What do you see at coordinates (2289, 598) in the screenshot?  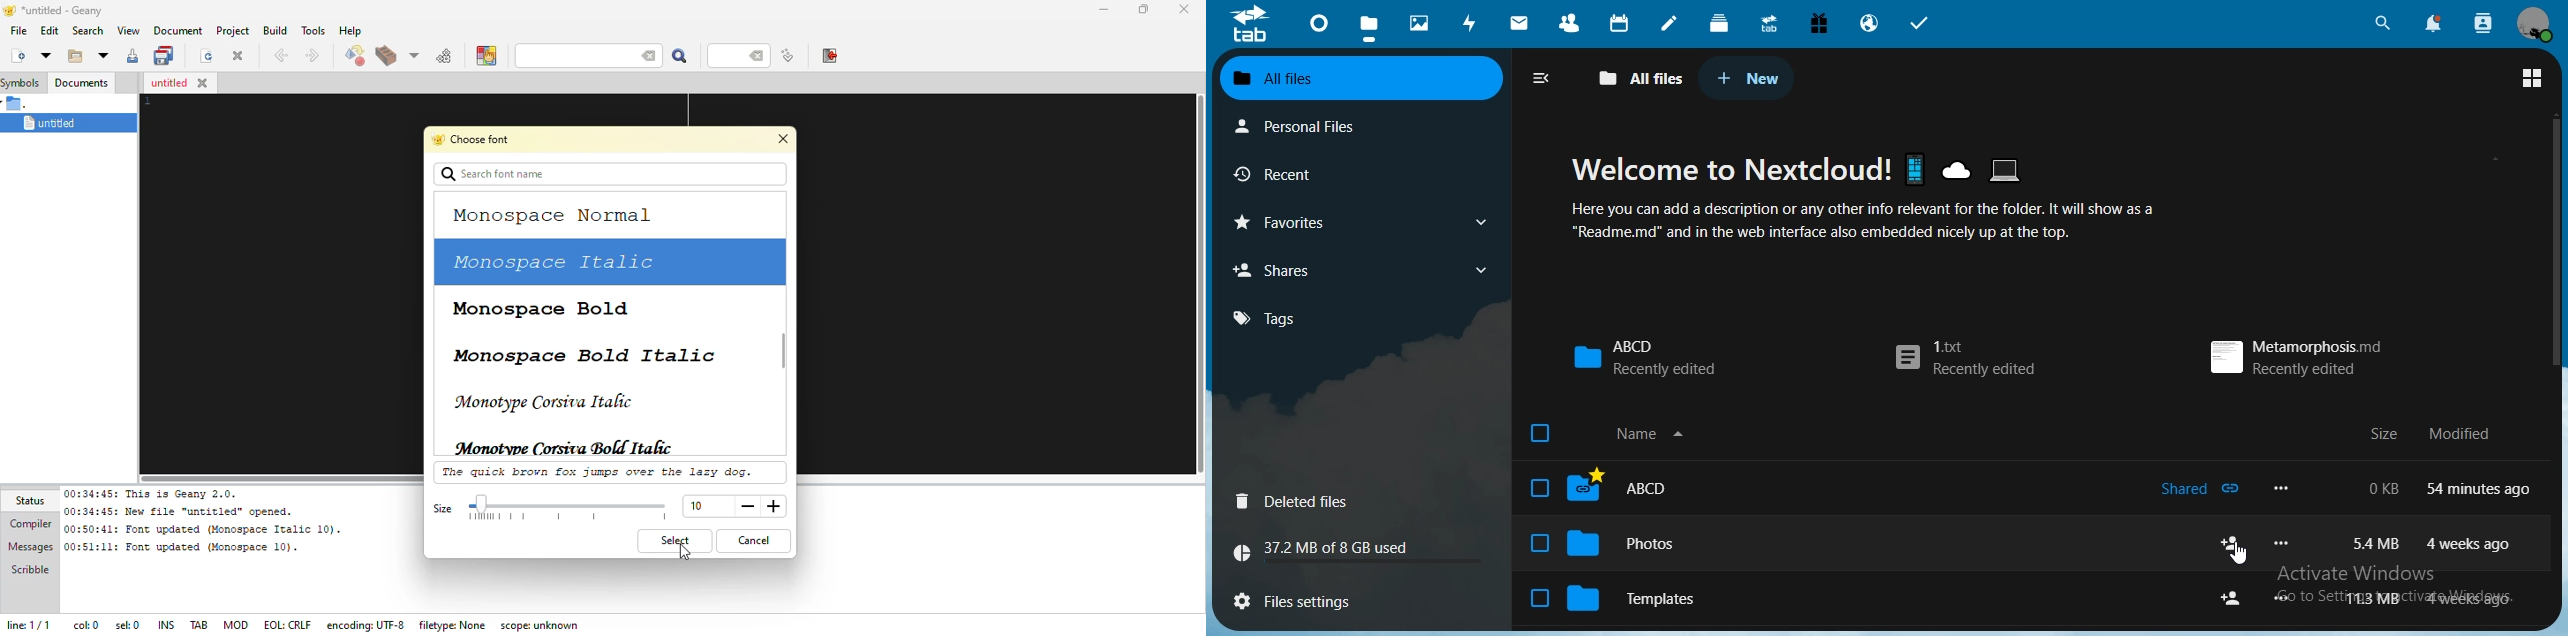 I see `more options` at bounding box center [2289, 598].